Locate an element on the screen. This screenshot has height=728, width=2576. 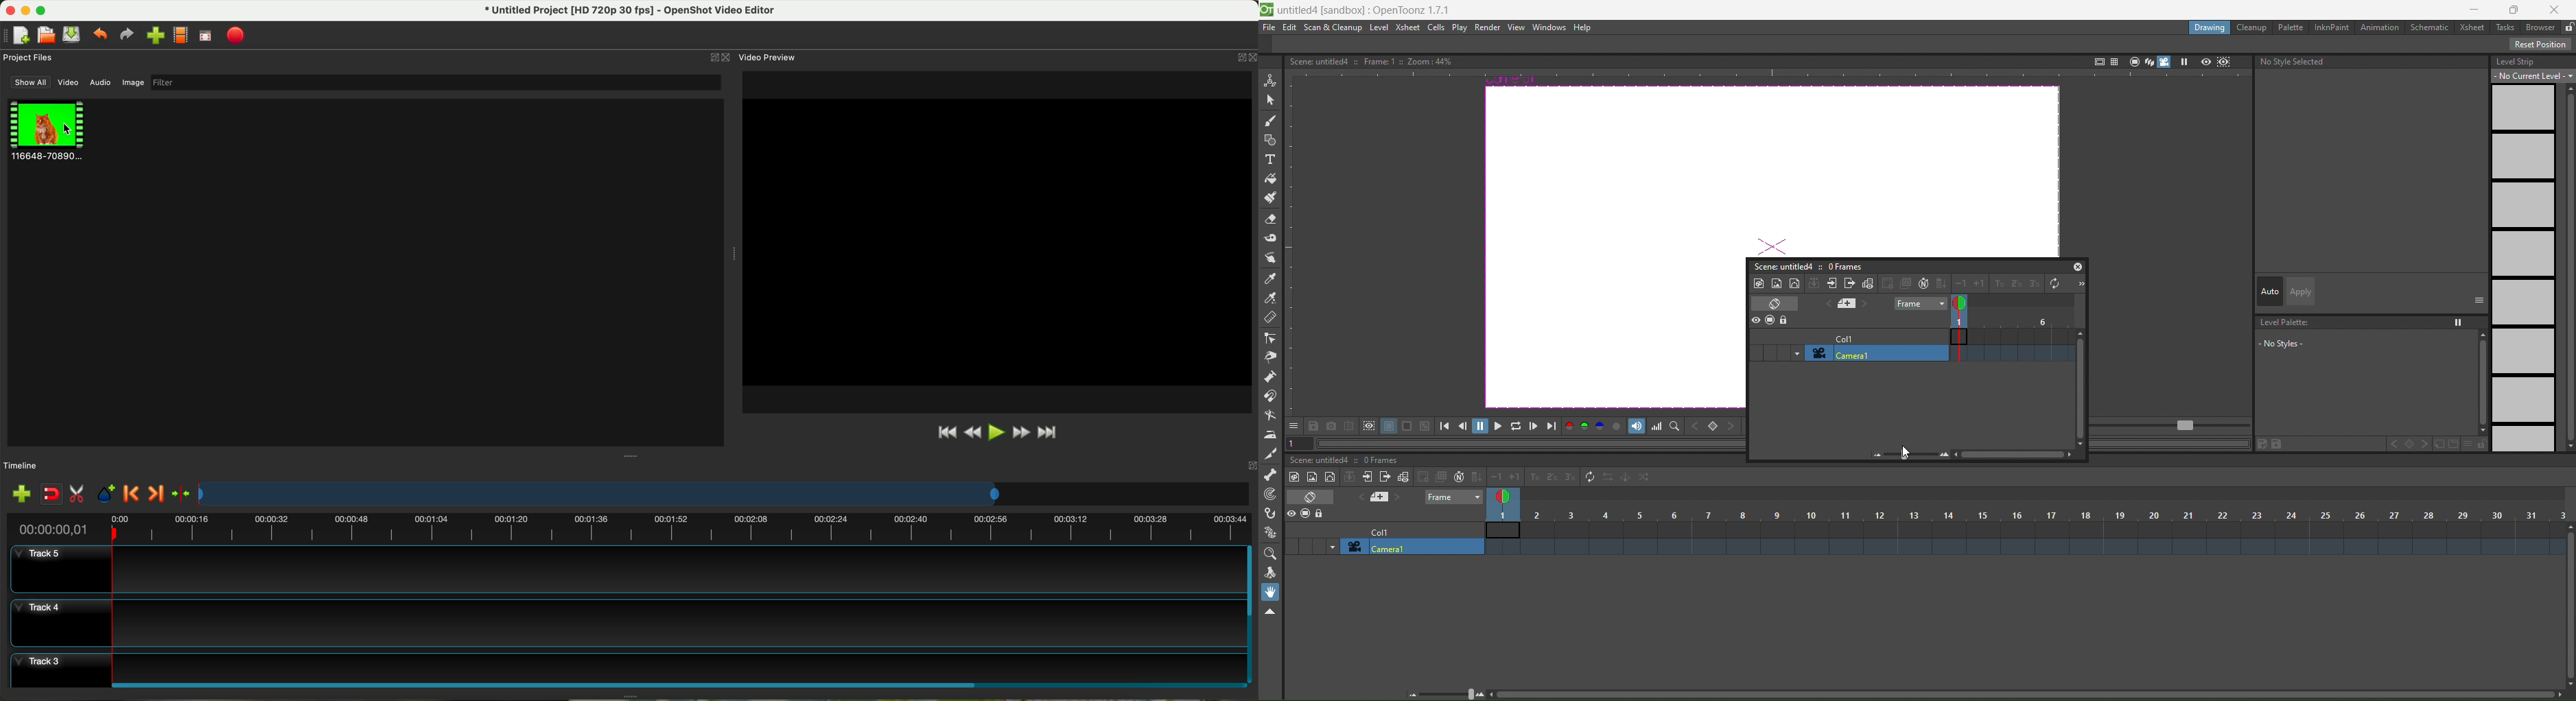
open project is located at coordinates (47, 35).